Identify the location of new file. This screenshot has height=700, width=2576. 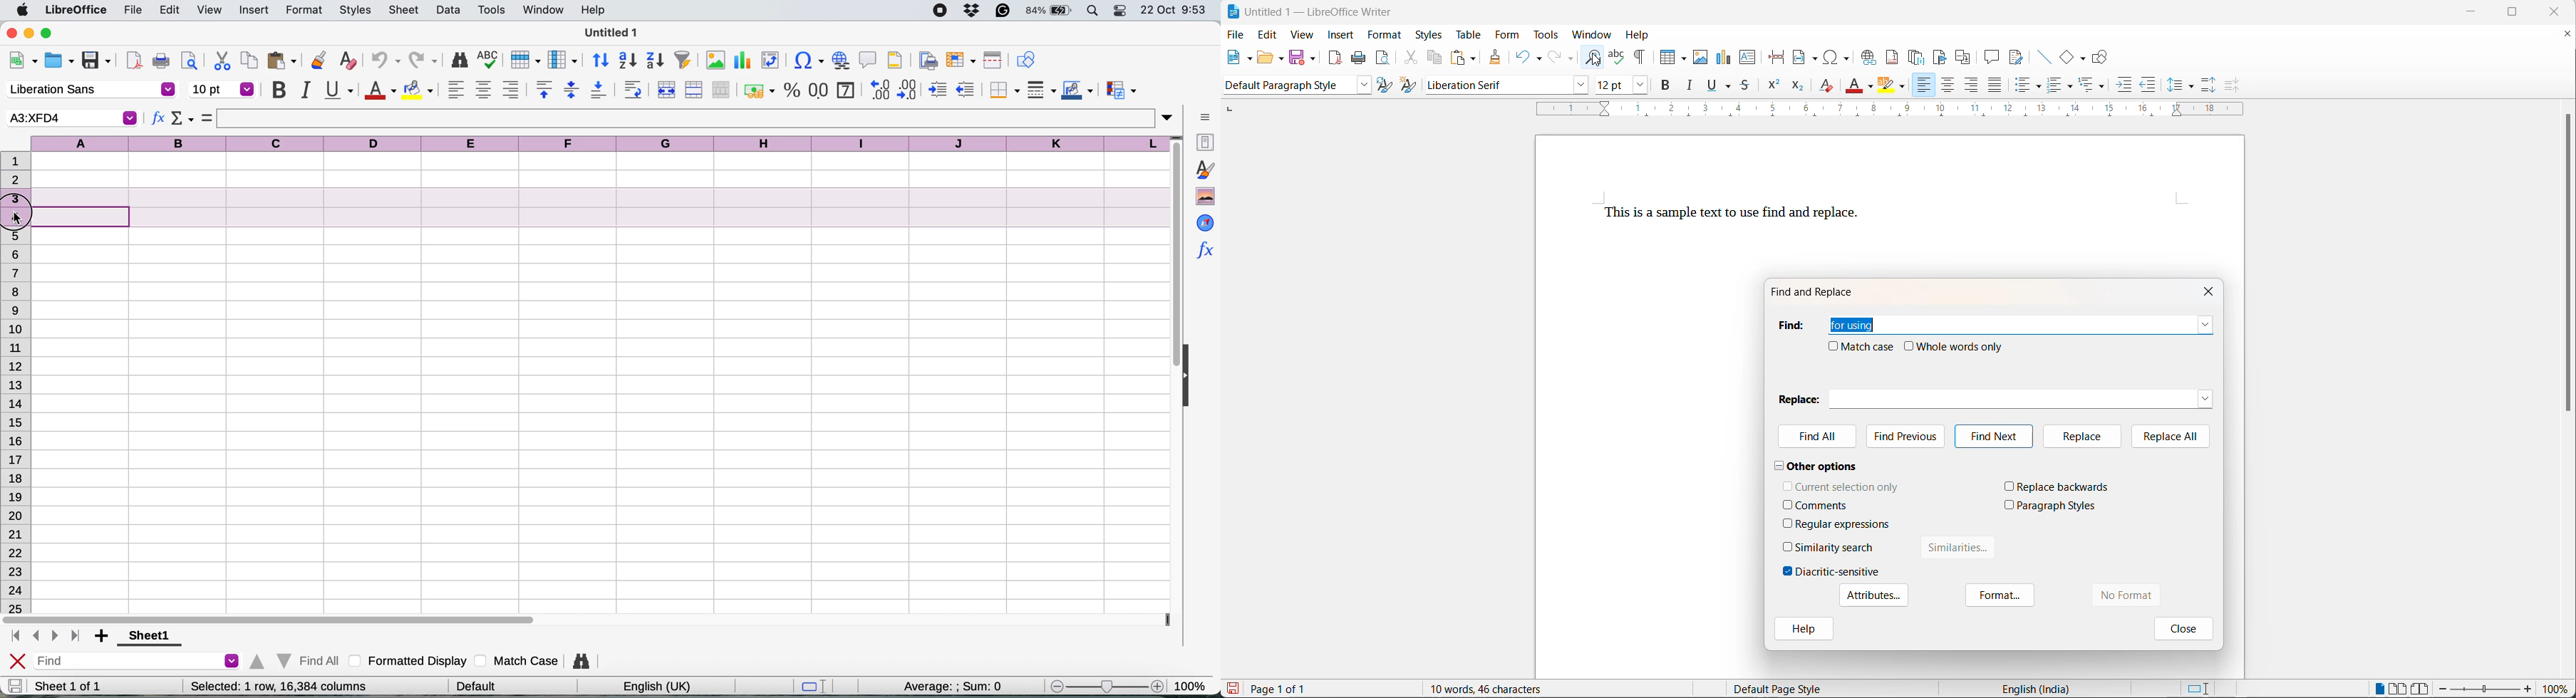
(1236, 61).